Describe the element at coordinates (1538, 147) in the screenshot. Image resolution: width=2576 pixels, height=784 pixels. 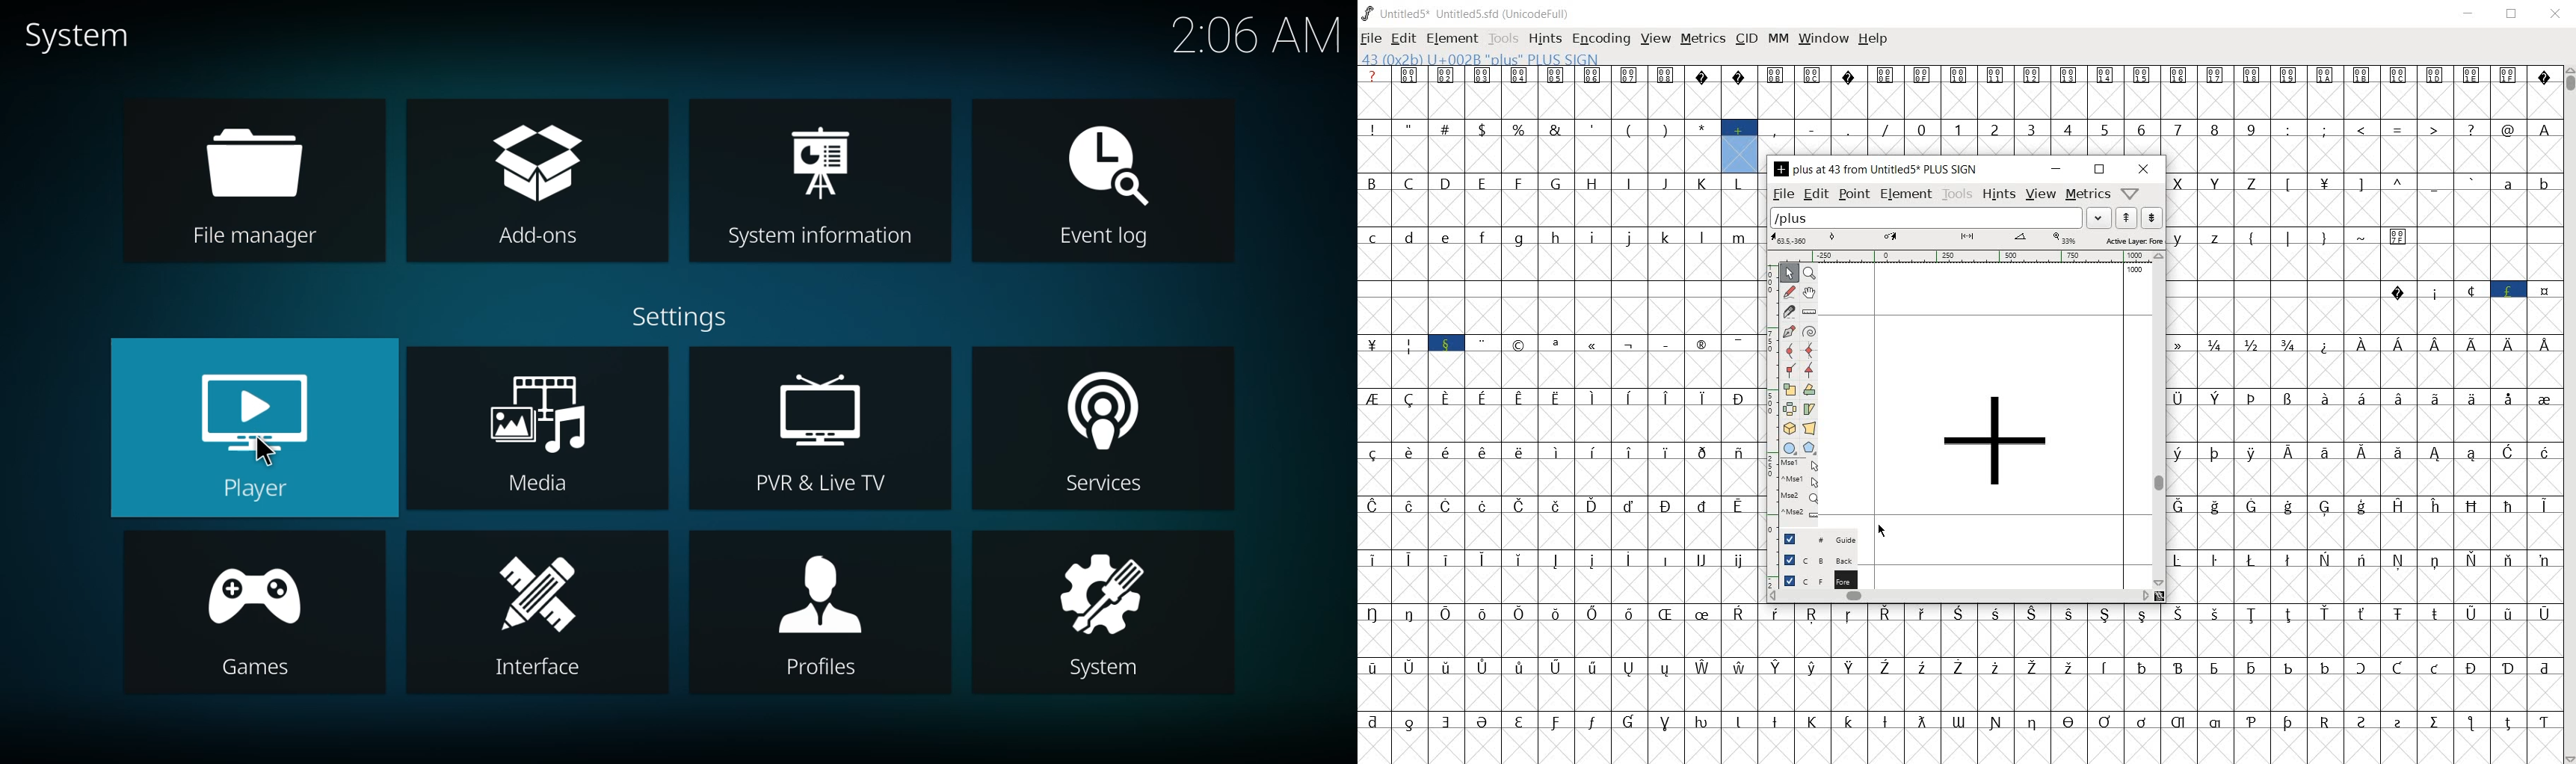
I see `special characters` at that location.